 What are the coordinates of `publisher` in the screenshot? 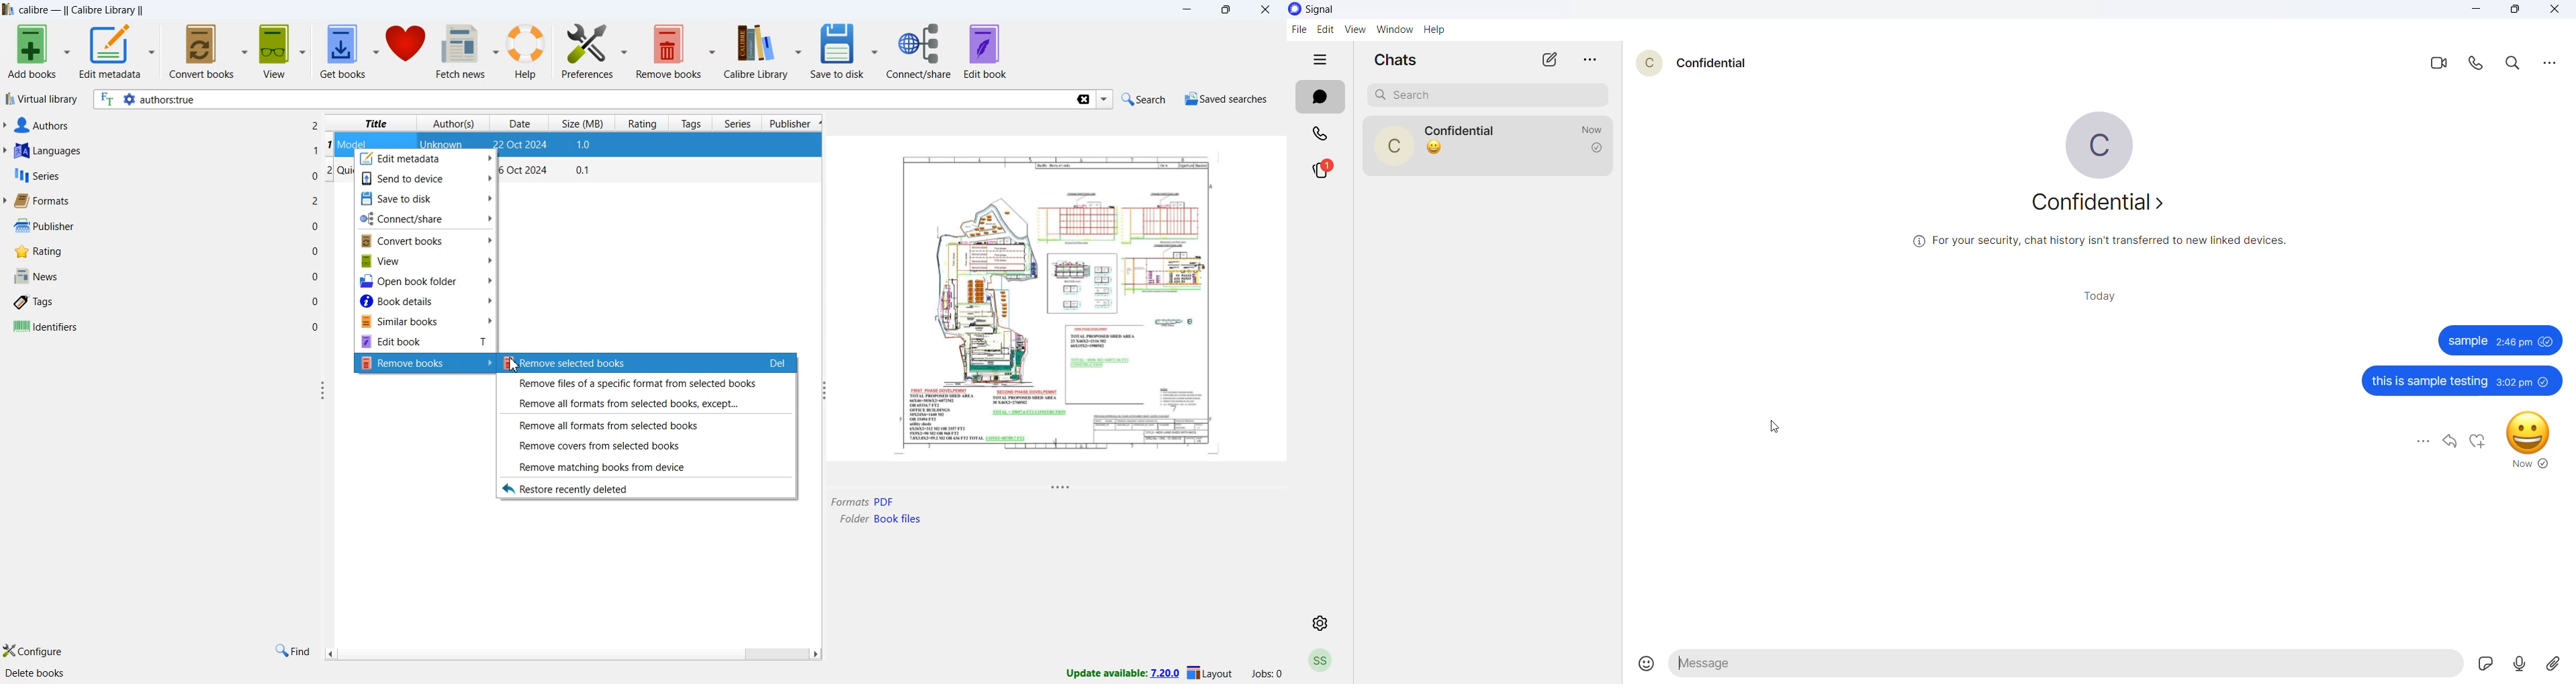 It's located at (42, 226).